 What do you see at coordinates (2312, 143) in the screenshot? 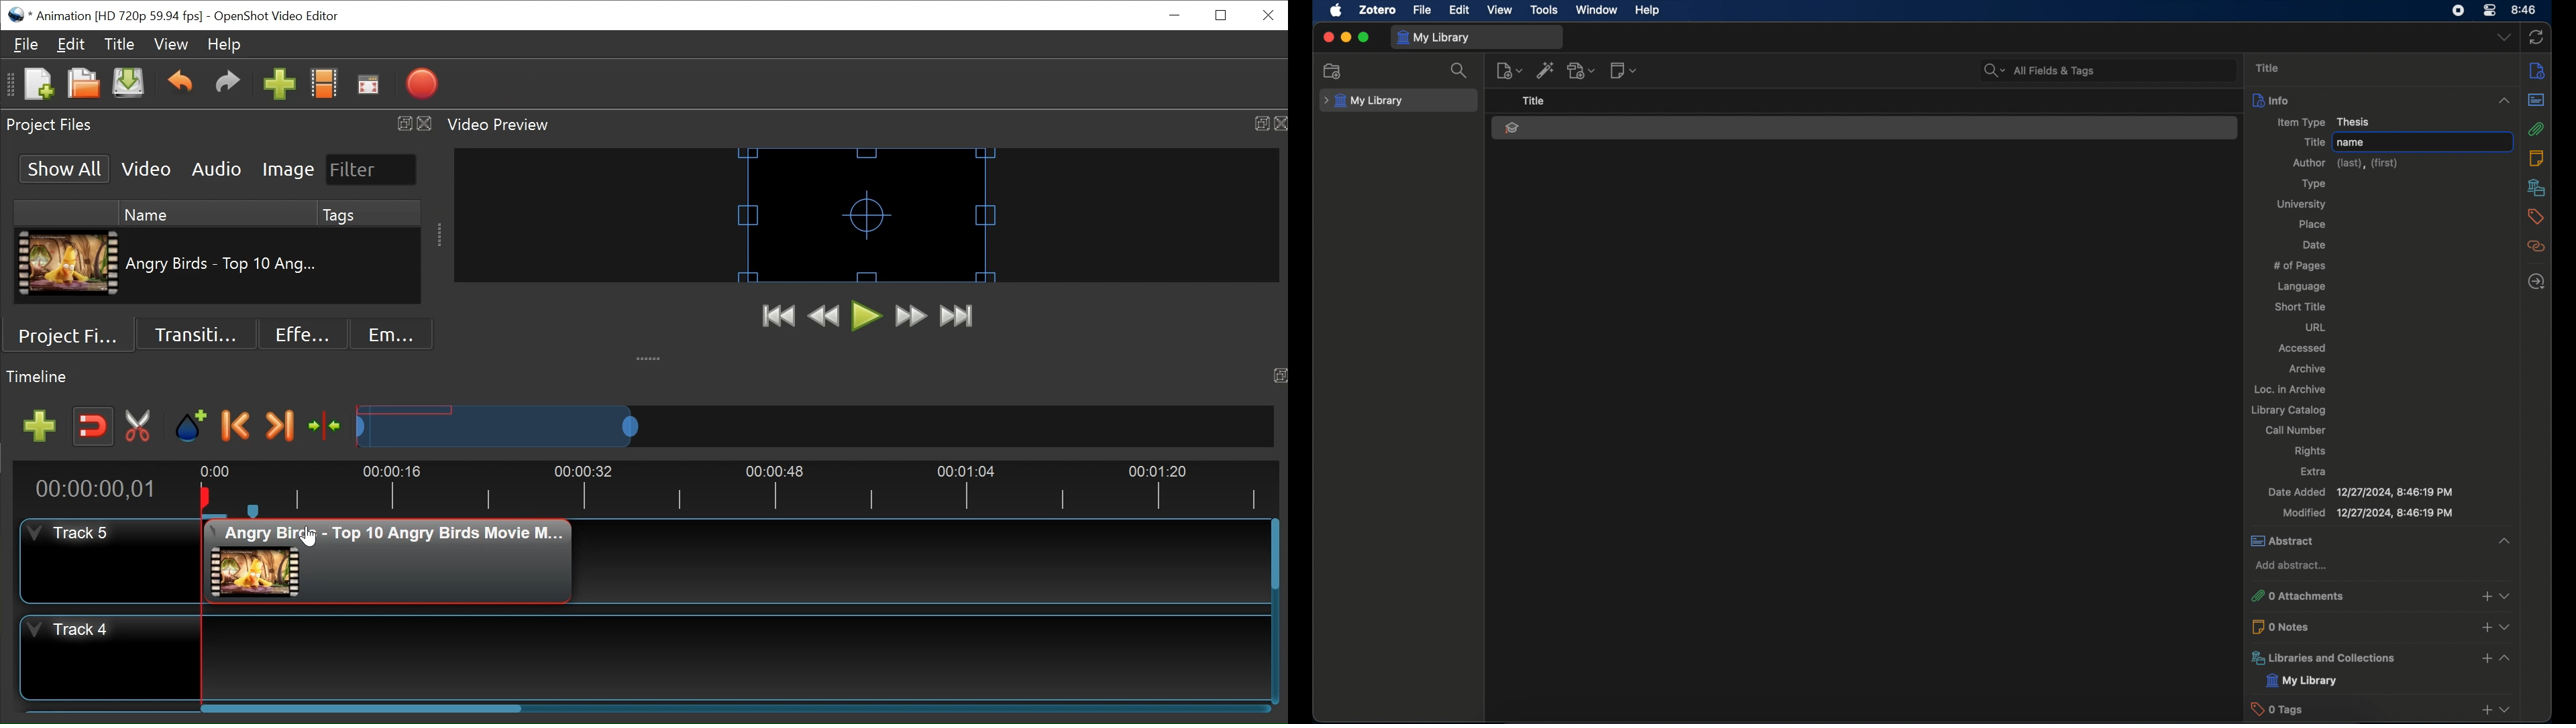
I see `title` at bounding box center [2312, 143].